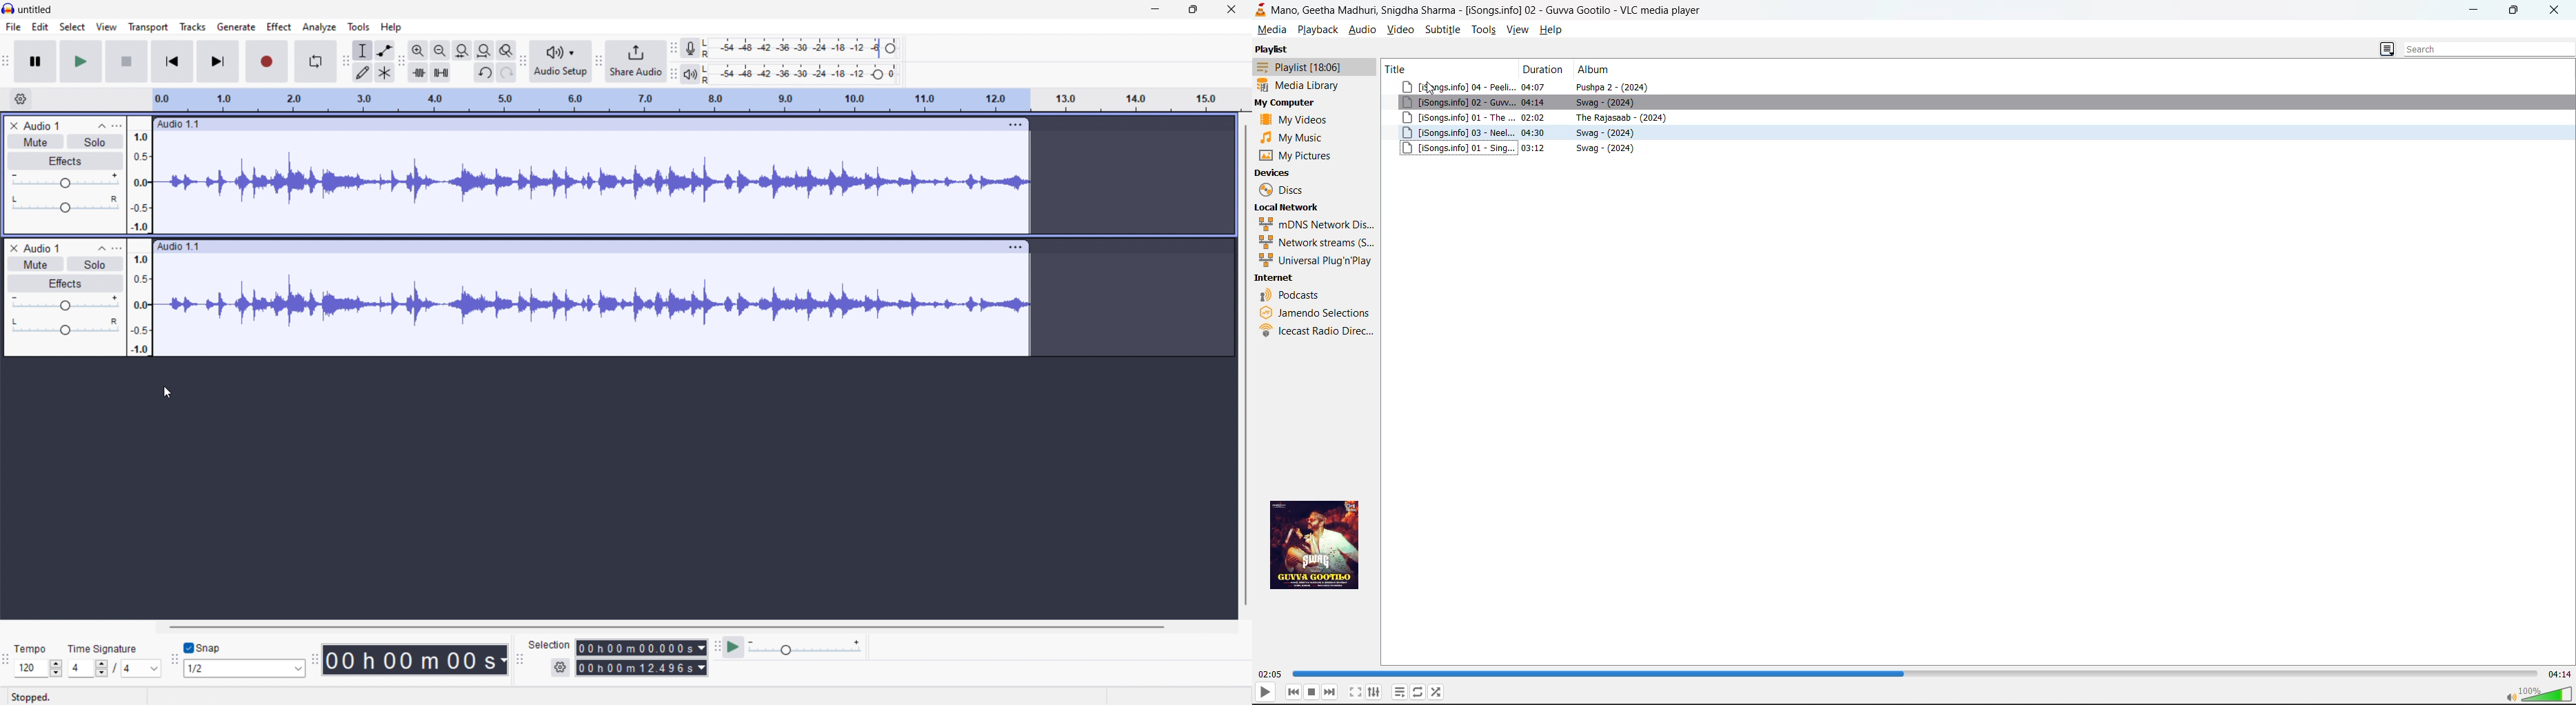  I want to click on selection tool, so click(363, 50).